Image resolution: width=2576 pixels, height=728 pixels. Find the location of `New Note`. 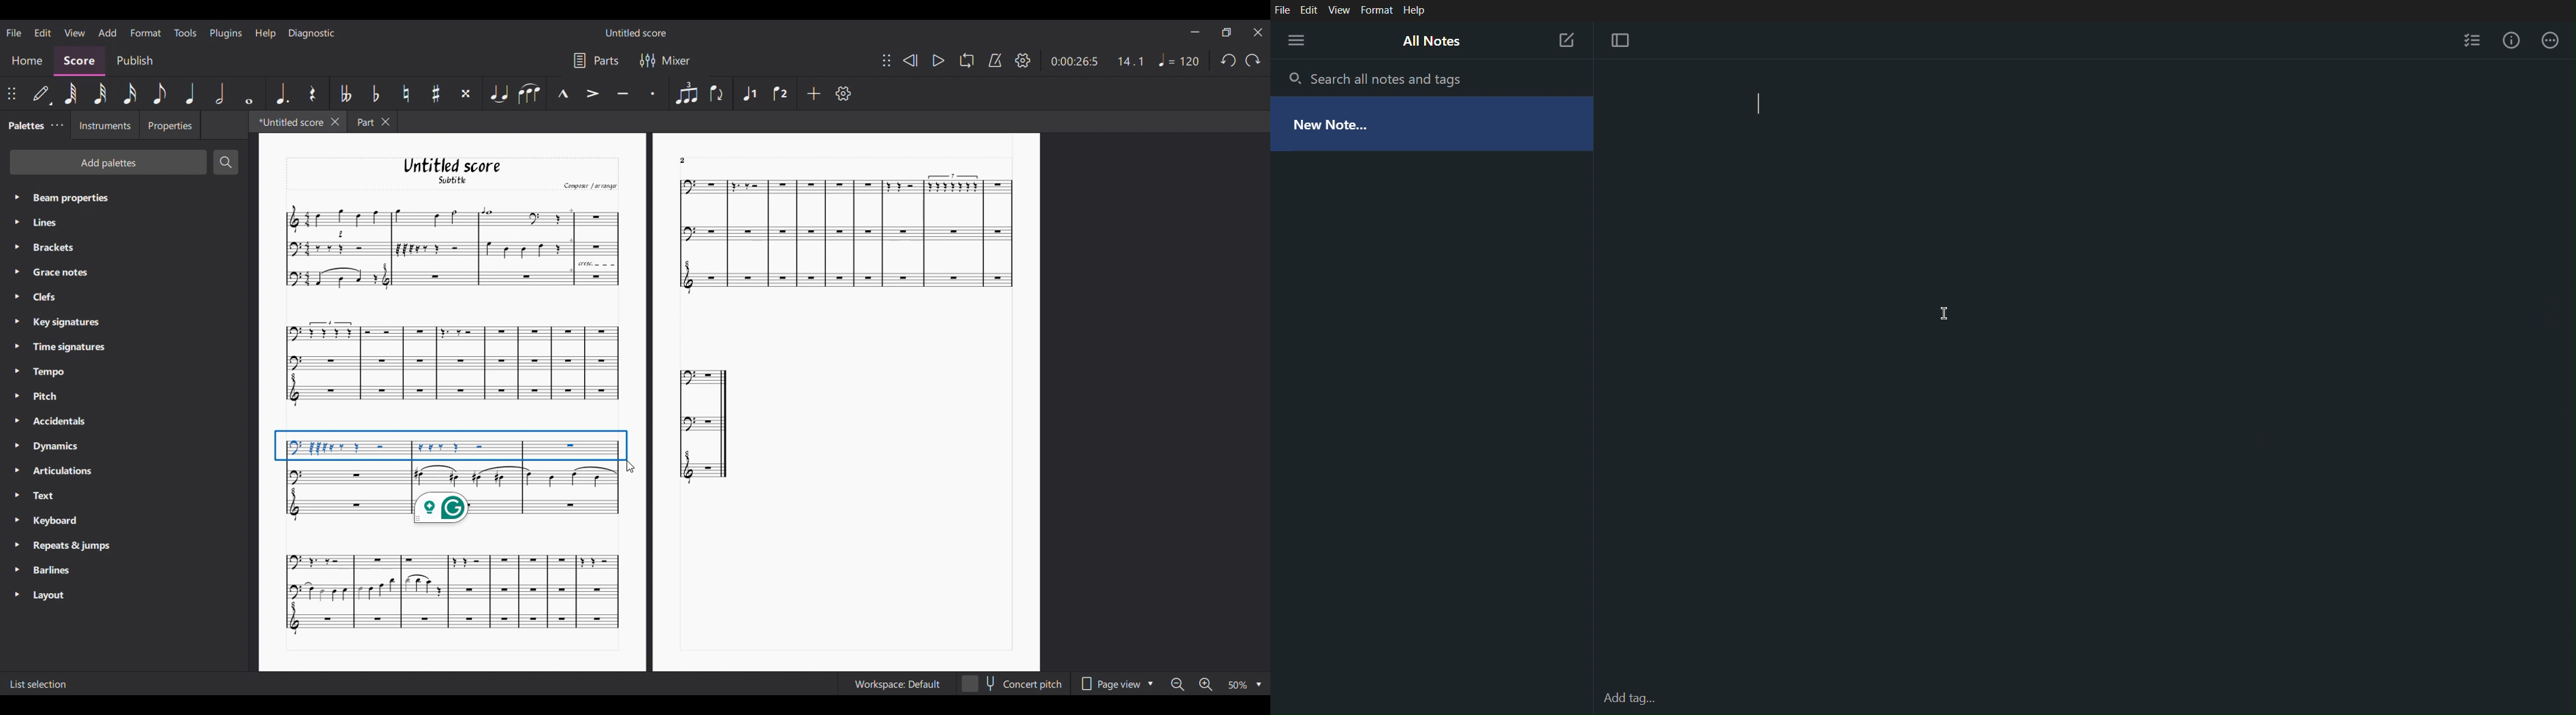

New Note is located at coordinates (1564, 38).